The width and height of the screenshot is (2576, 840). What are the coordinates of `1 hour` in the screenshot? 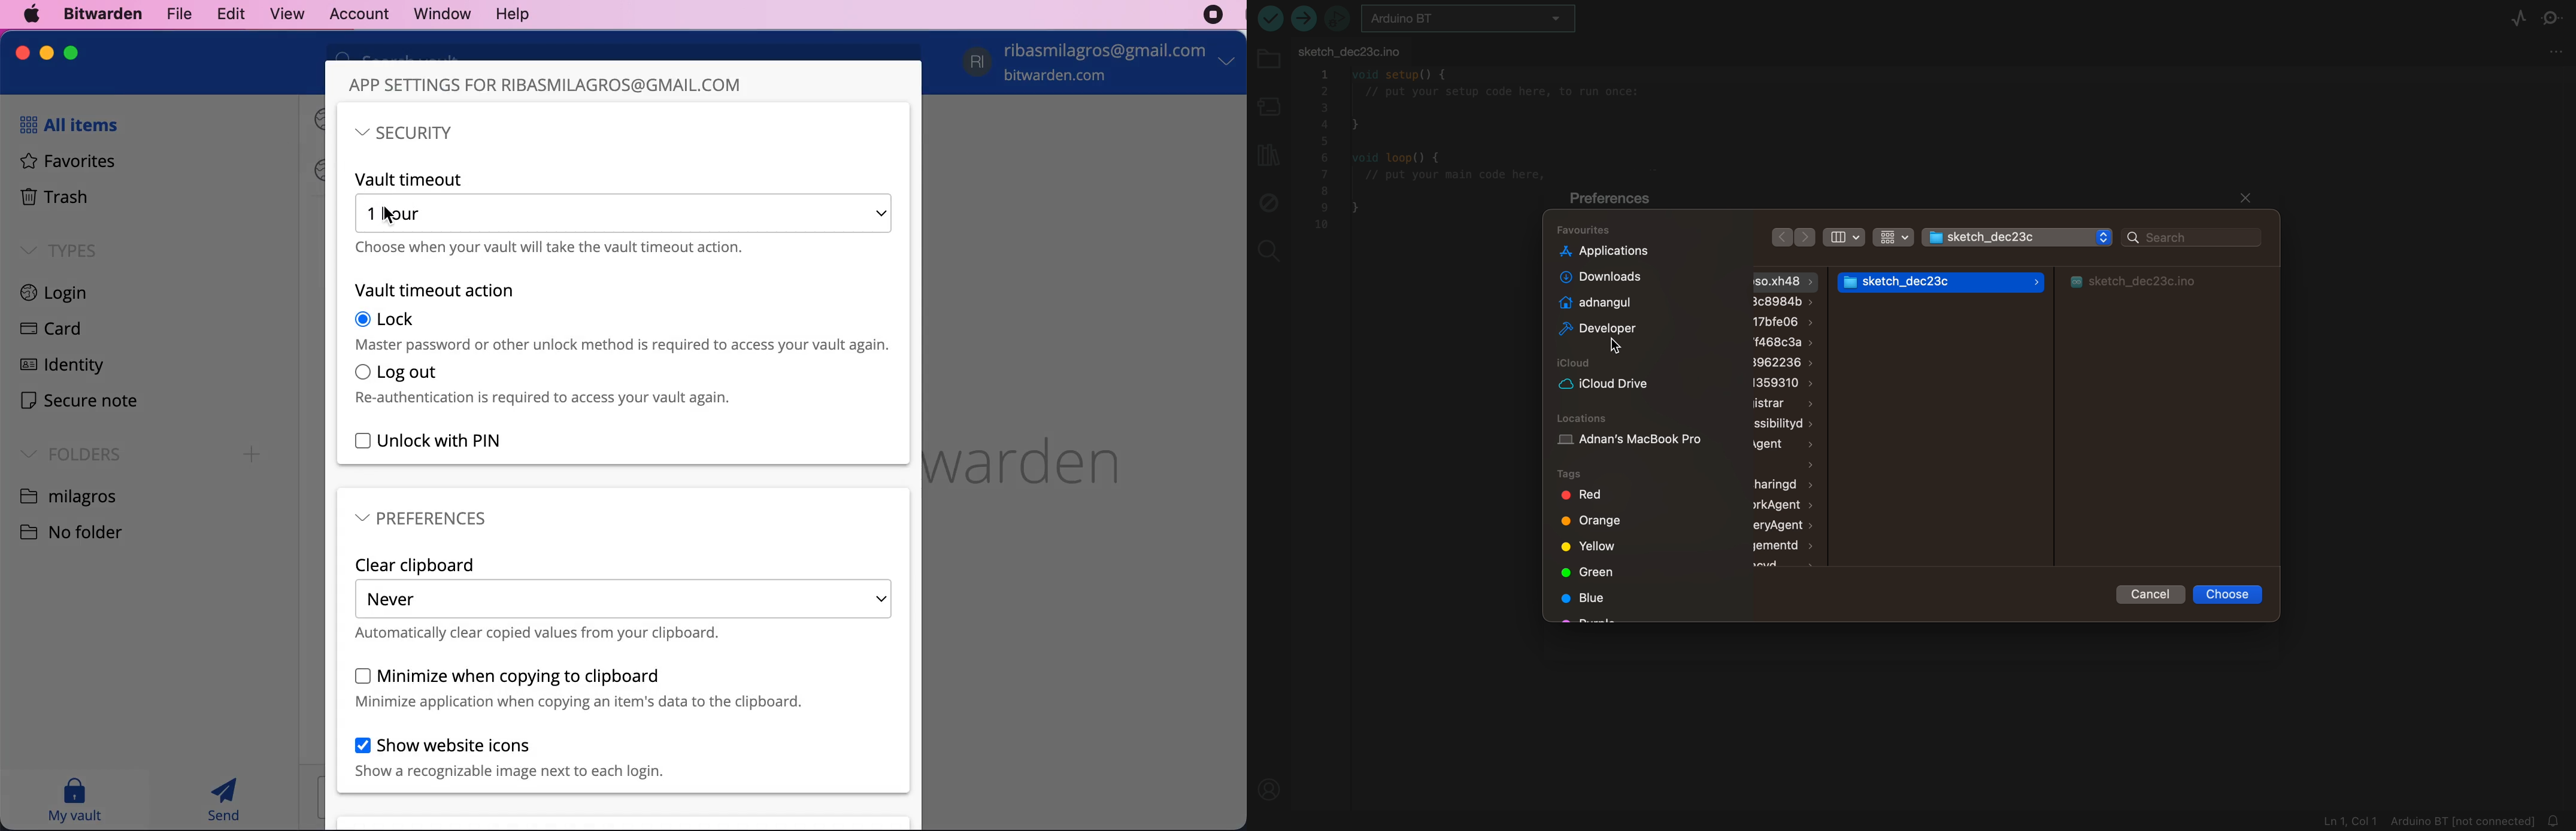 It's located at (623, 213).